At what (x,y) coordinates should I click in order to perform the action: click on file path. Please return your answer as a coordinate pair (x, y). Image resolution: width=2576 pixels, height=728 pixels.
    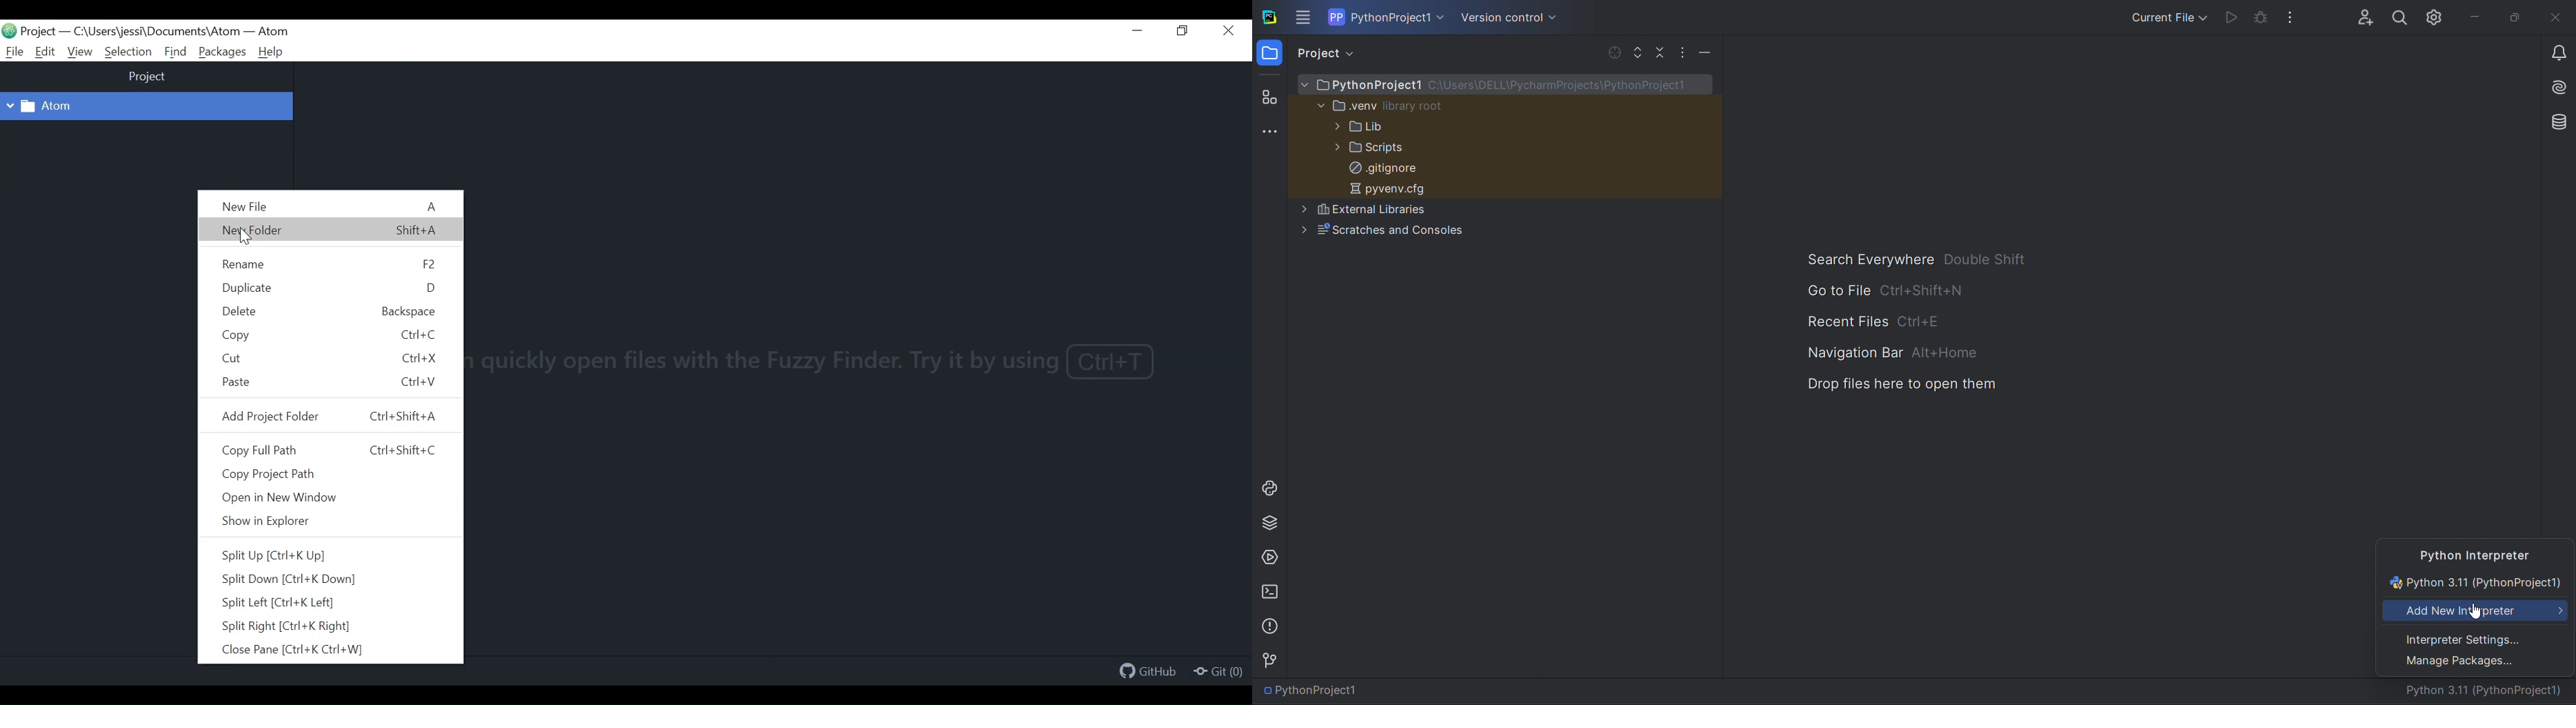
    Looking at the image, I should click on (1315, 691).